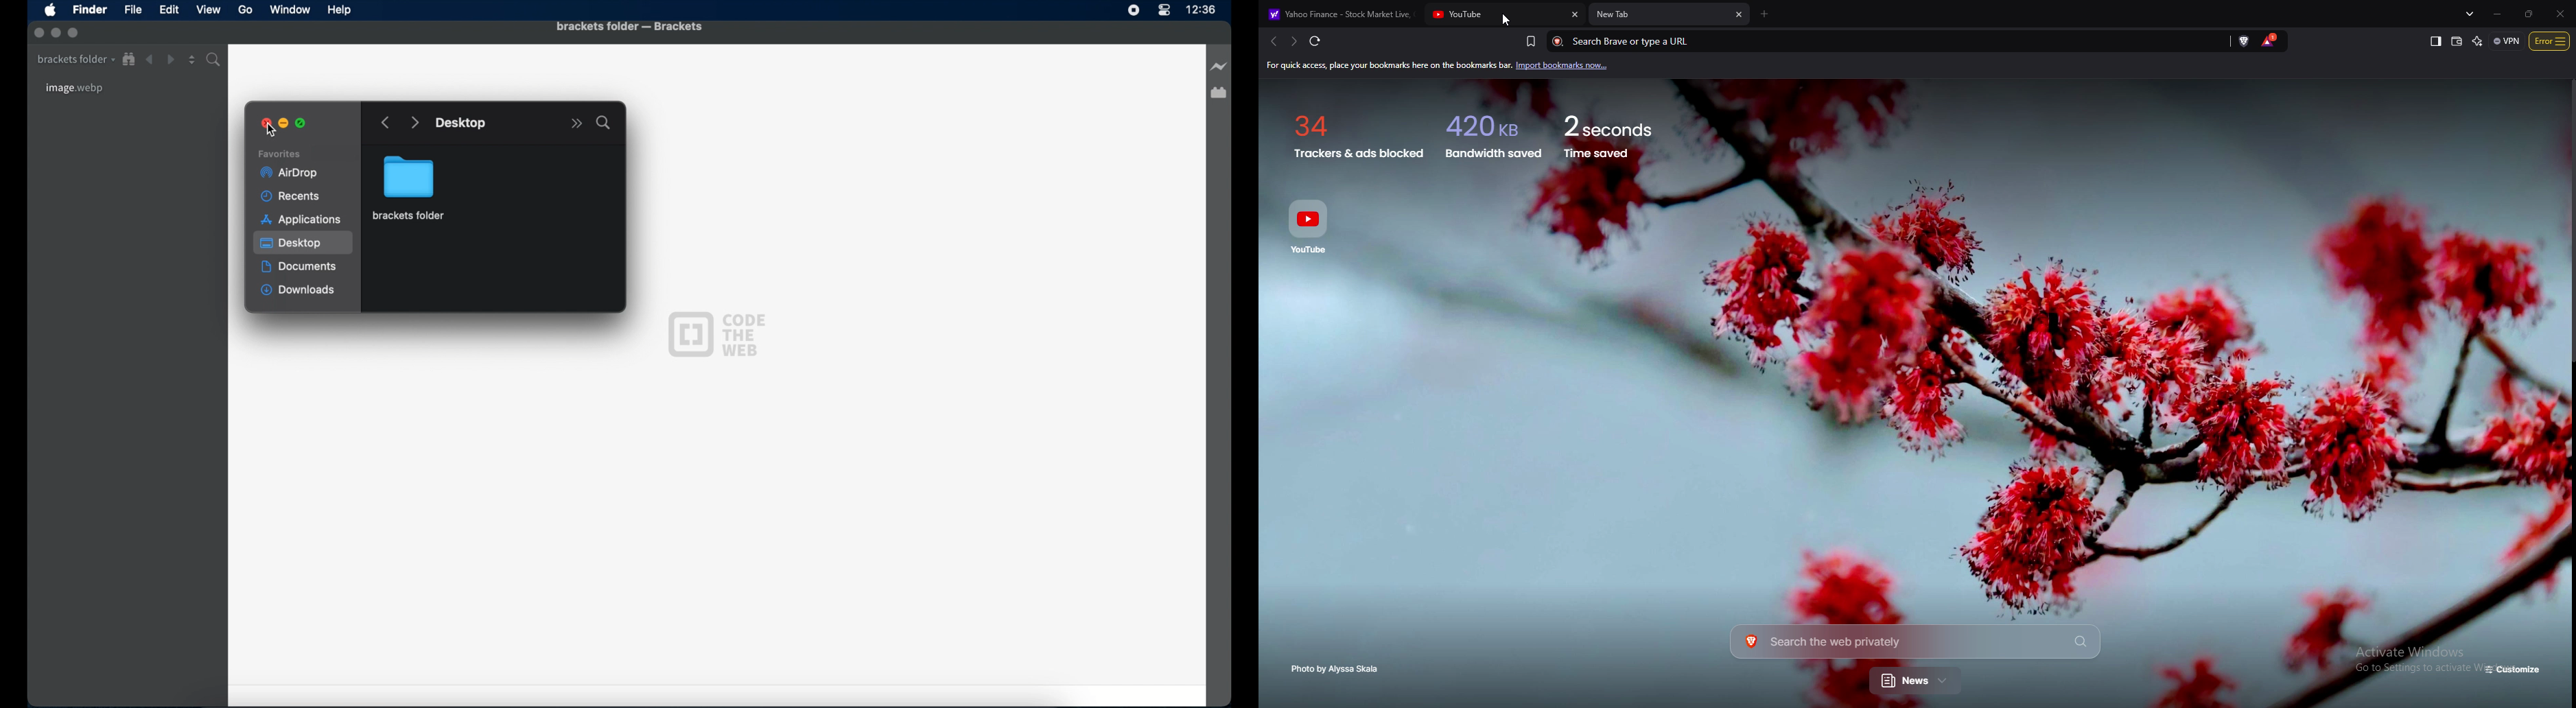  Describe the element at coordinates (1352, 132) in the screenshot. I see `34 Trackers & ads blocked` at that location.